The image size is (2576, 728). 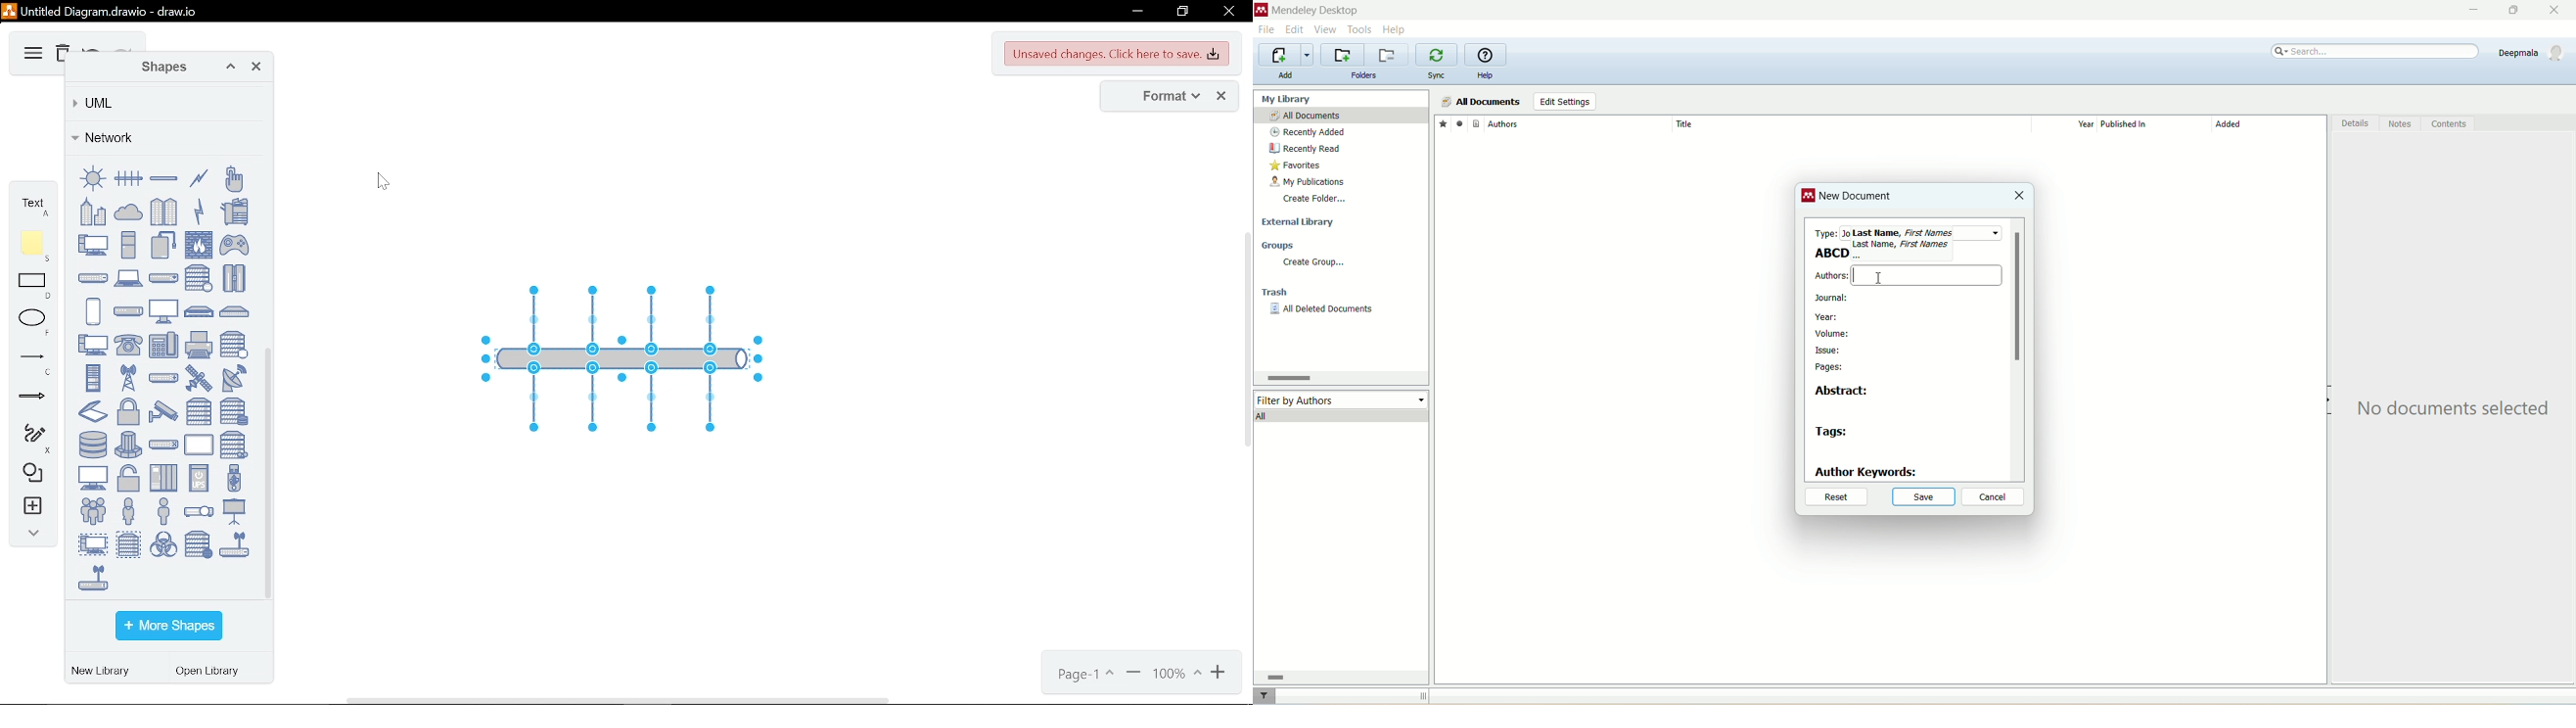 I want to click on import, so click(x=1284, y=55).